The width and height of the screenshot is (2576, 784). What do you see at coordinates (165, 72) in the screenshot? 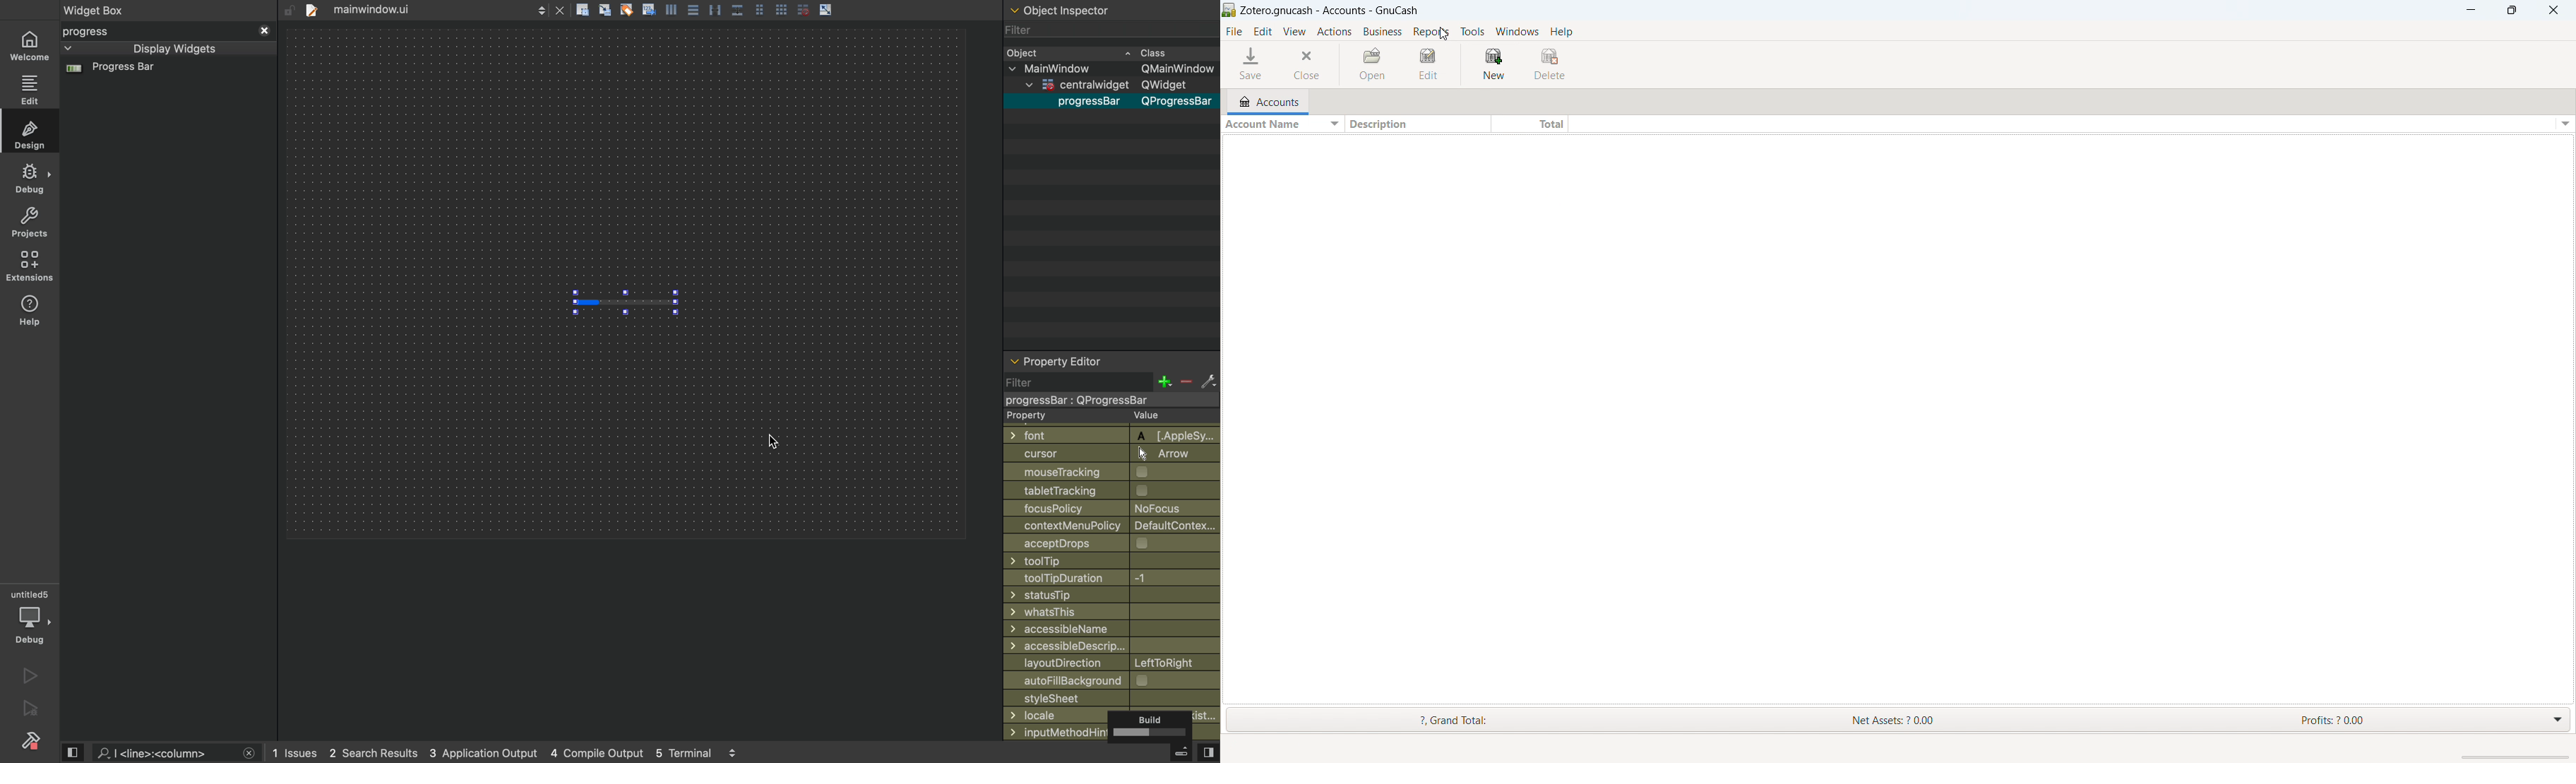
I see `progress br widget` at bounding box center [165, 72].